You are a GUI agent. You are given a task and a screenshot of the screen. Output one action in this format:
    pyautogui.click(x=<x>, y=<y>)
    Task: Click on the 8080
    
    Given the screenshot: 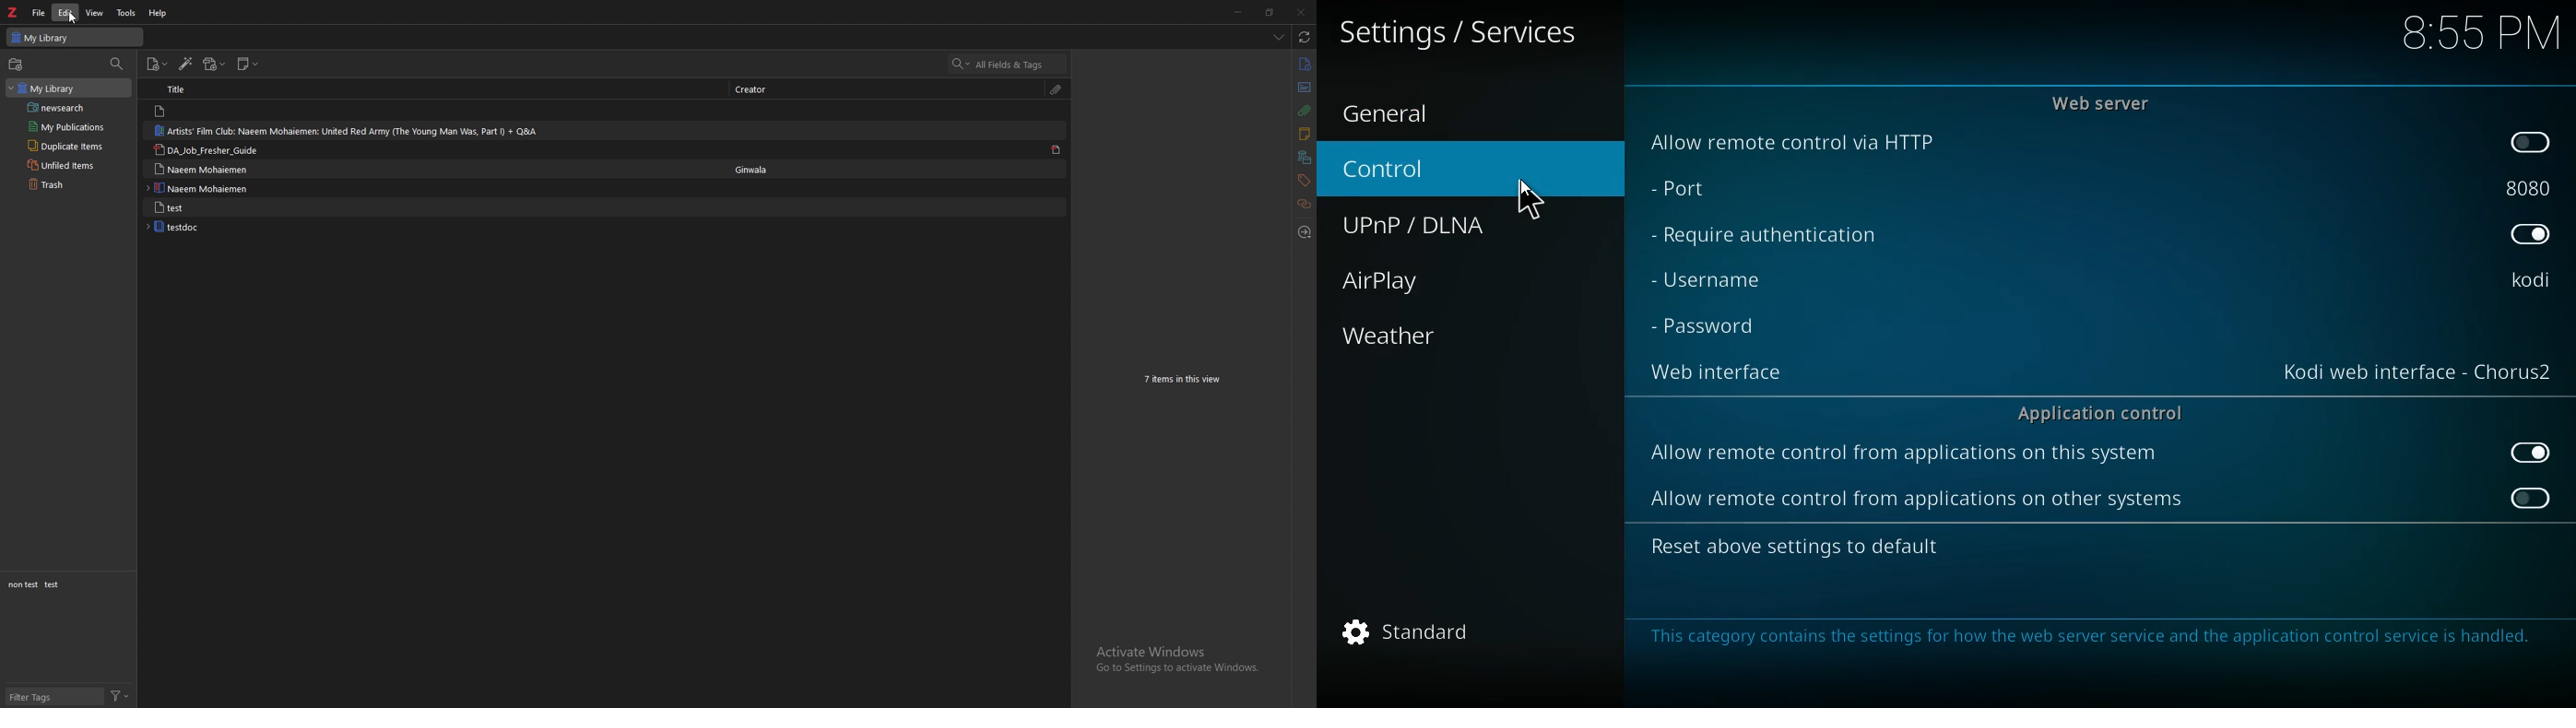 What is the action you would take?
    pyautogui.click(x=2527, y=185)
    